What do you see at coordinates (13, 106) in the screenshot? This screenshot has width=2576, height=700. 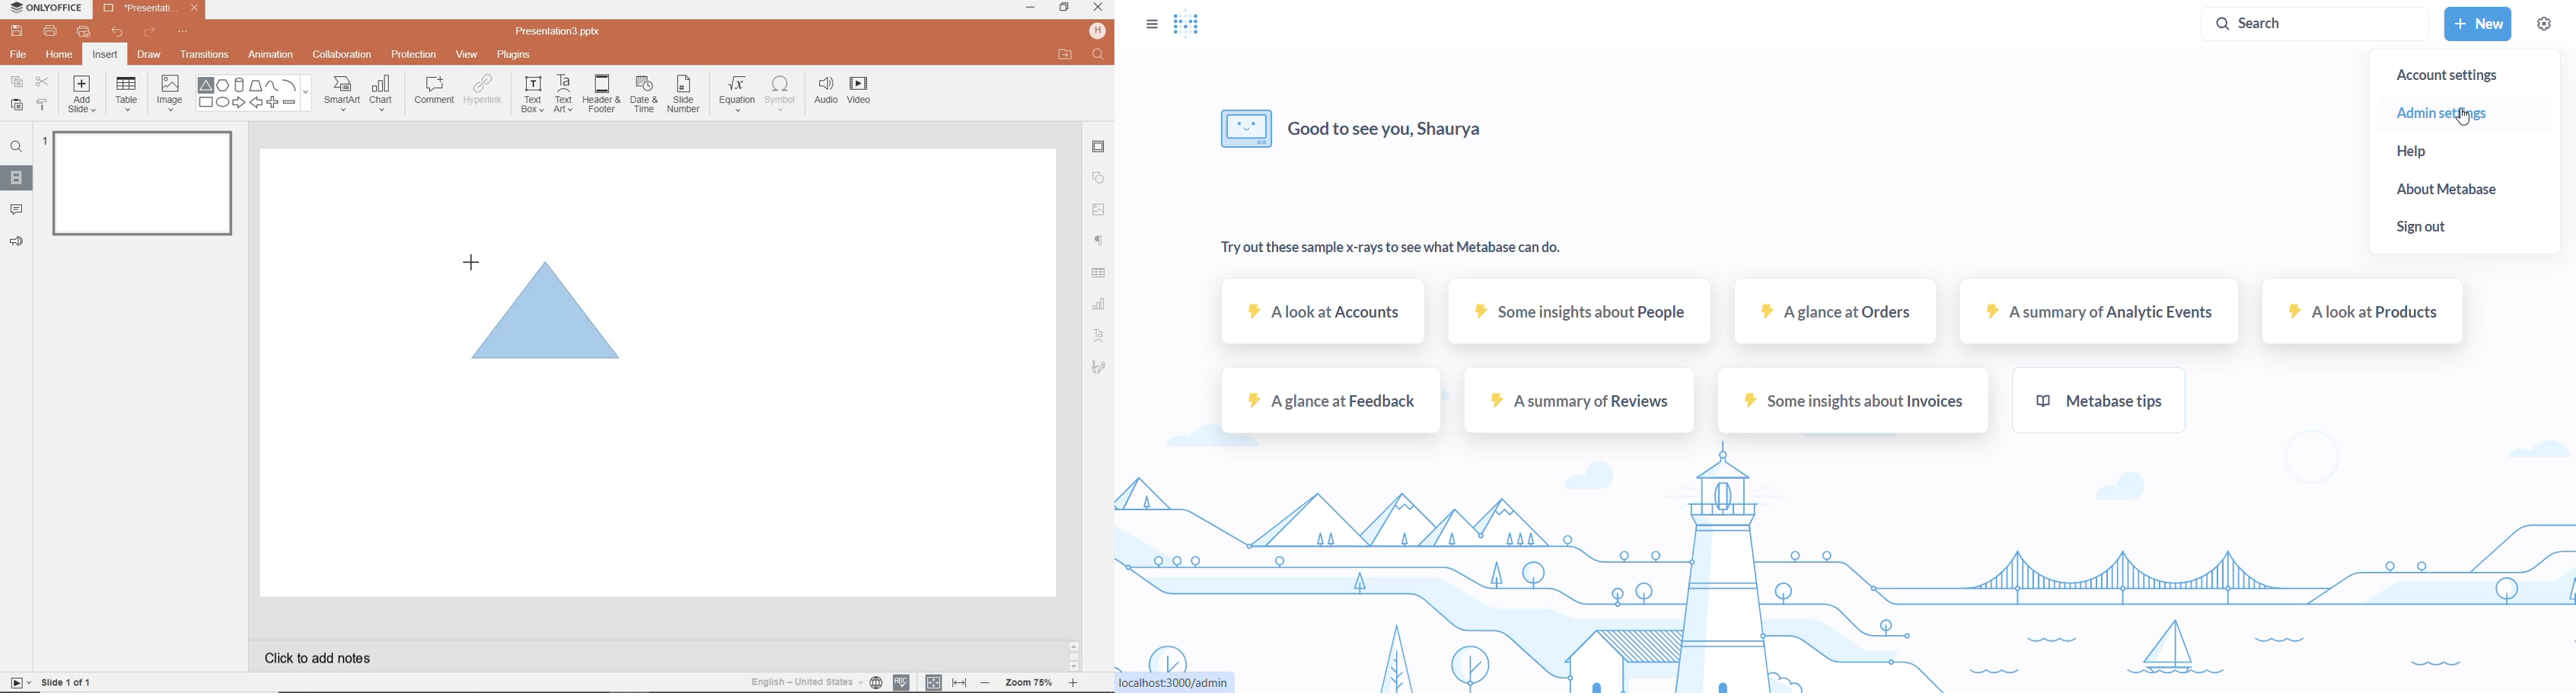 I see `PASTE` at bounding box center [13, 106].